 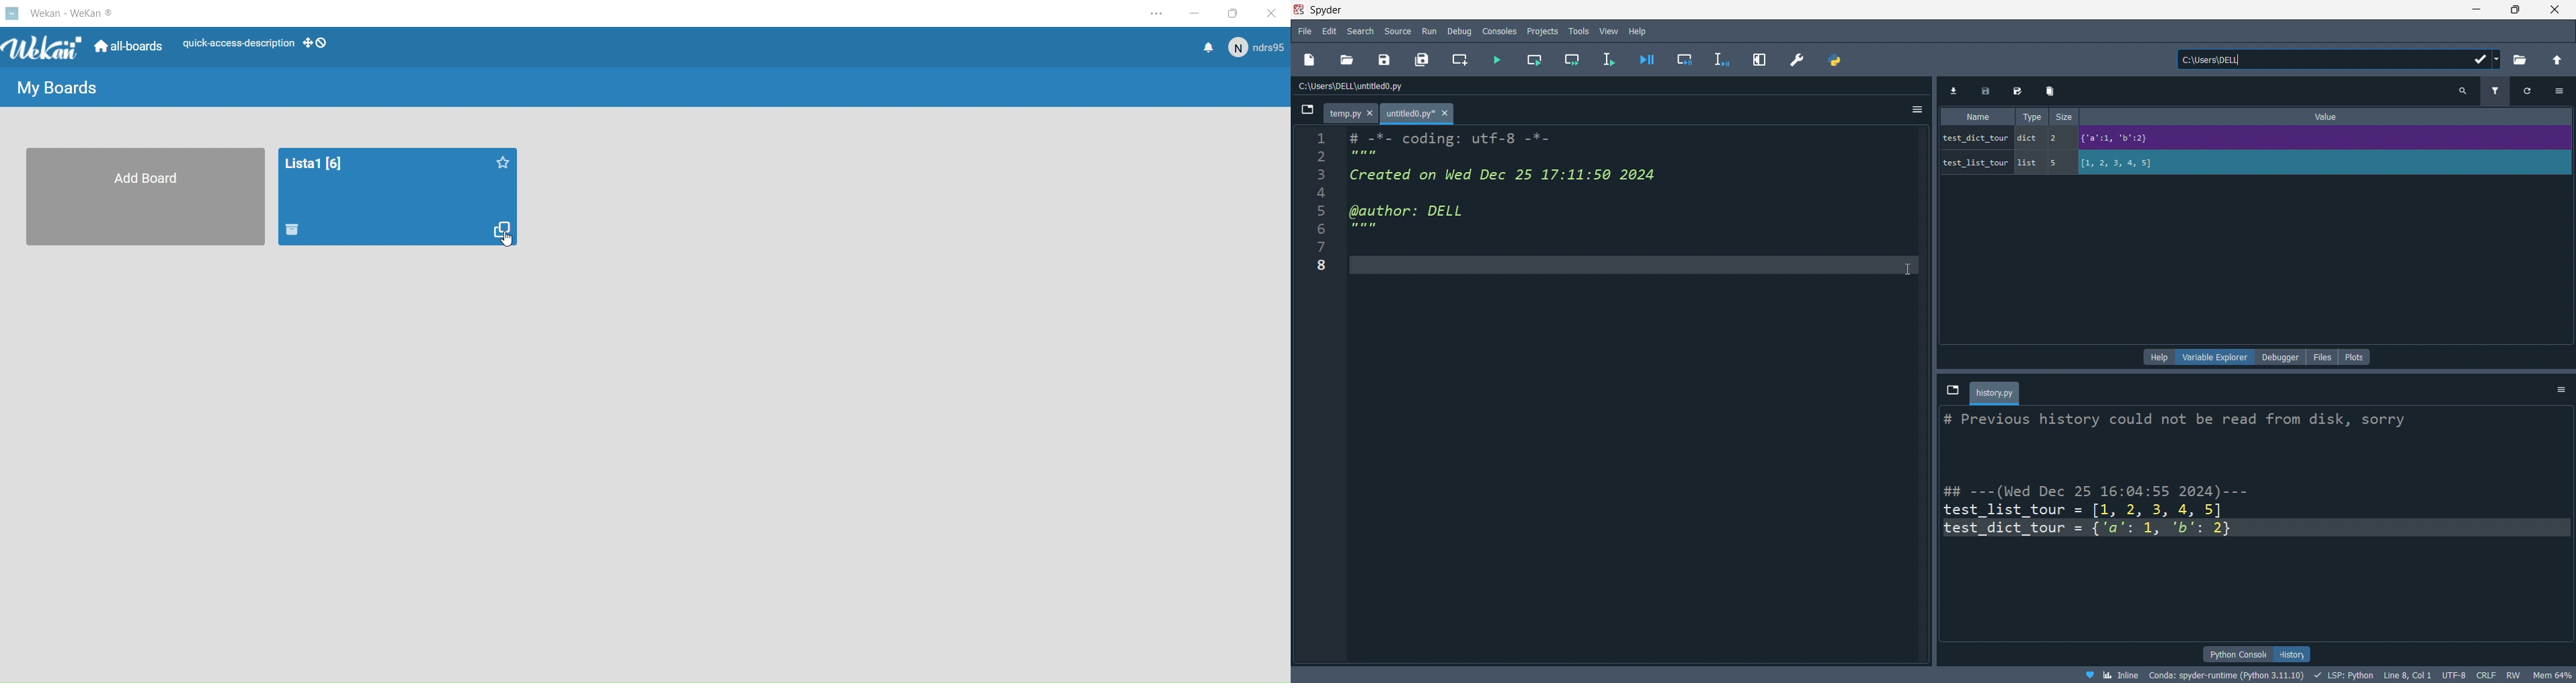 What do you see at coordinates (1422, 60) in the screenshot?
I see `save all` at bounding box center [1422, 60].